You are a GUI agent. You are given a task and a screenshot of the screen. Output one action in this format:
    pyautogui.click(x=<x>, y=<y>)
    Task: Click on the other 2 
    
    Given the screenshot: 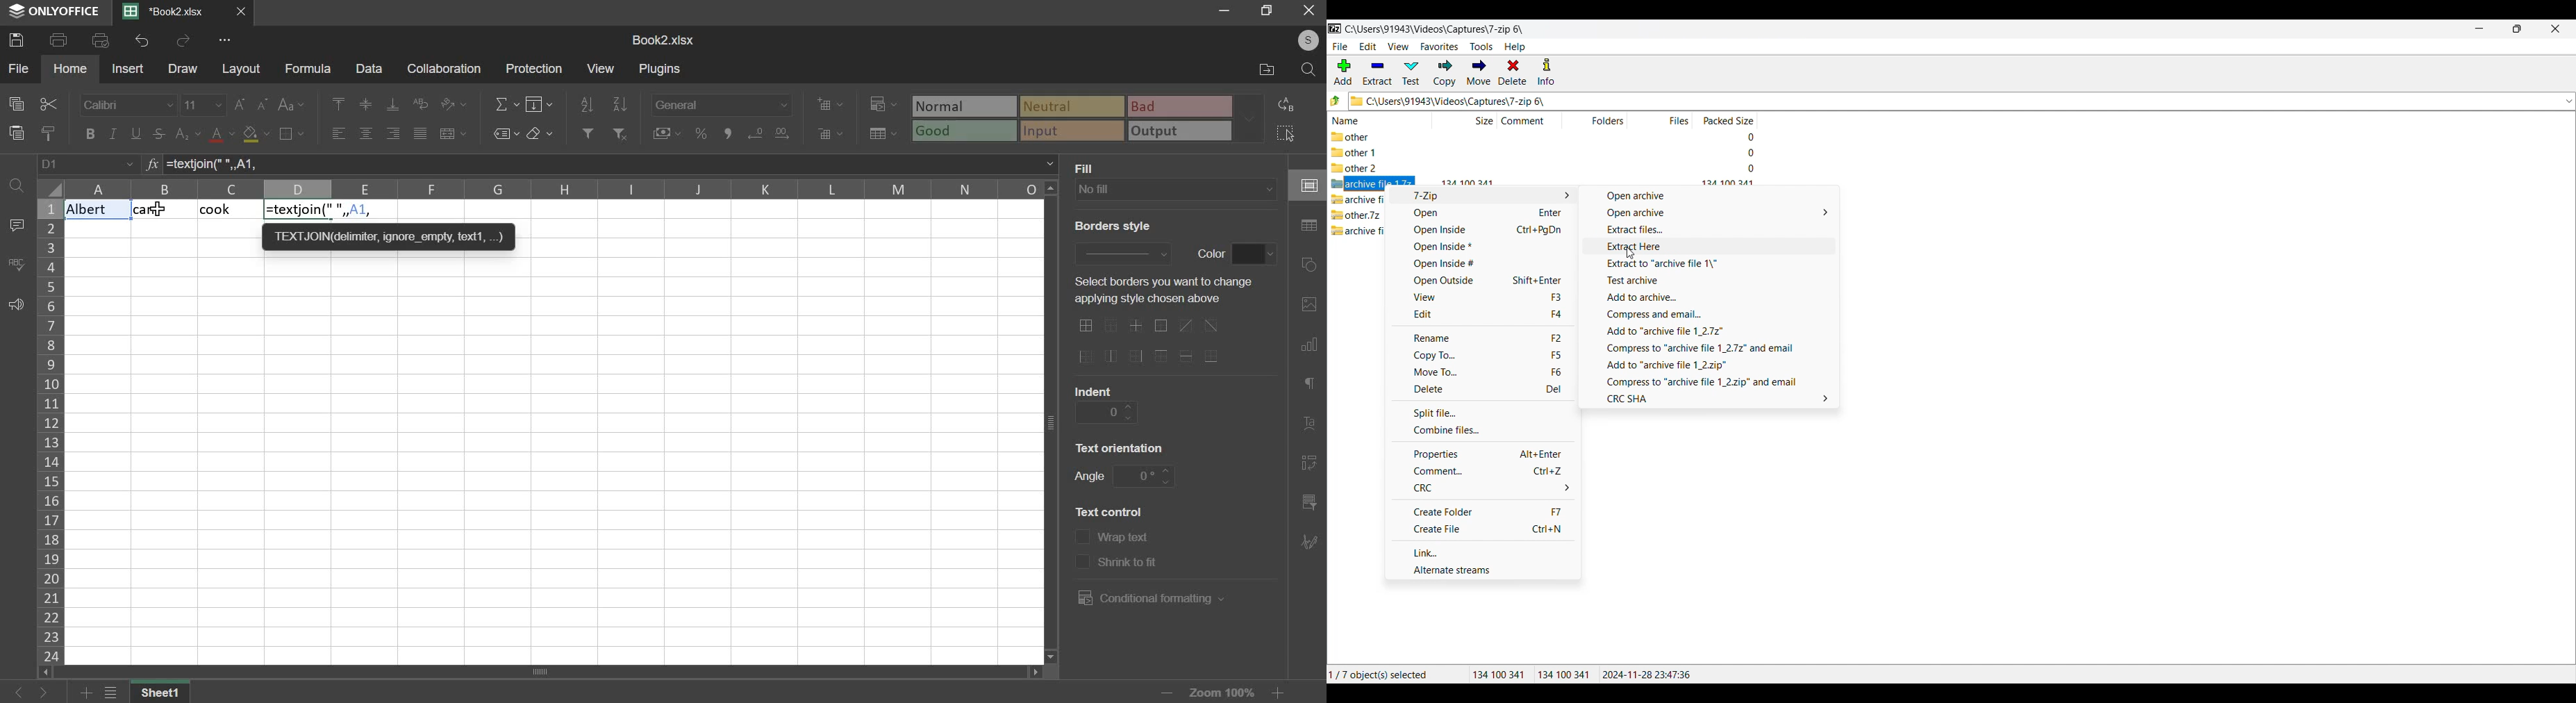 What is the action you would take?
    pyautogui.click(x=1355, y=169)
    